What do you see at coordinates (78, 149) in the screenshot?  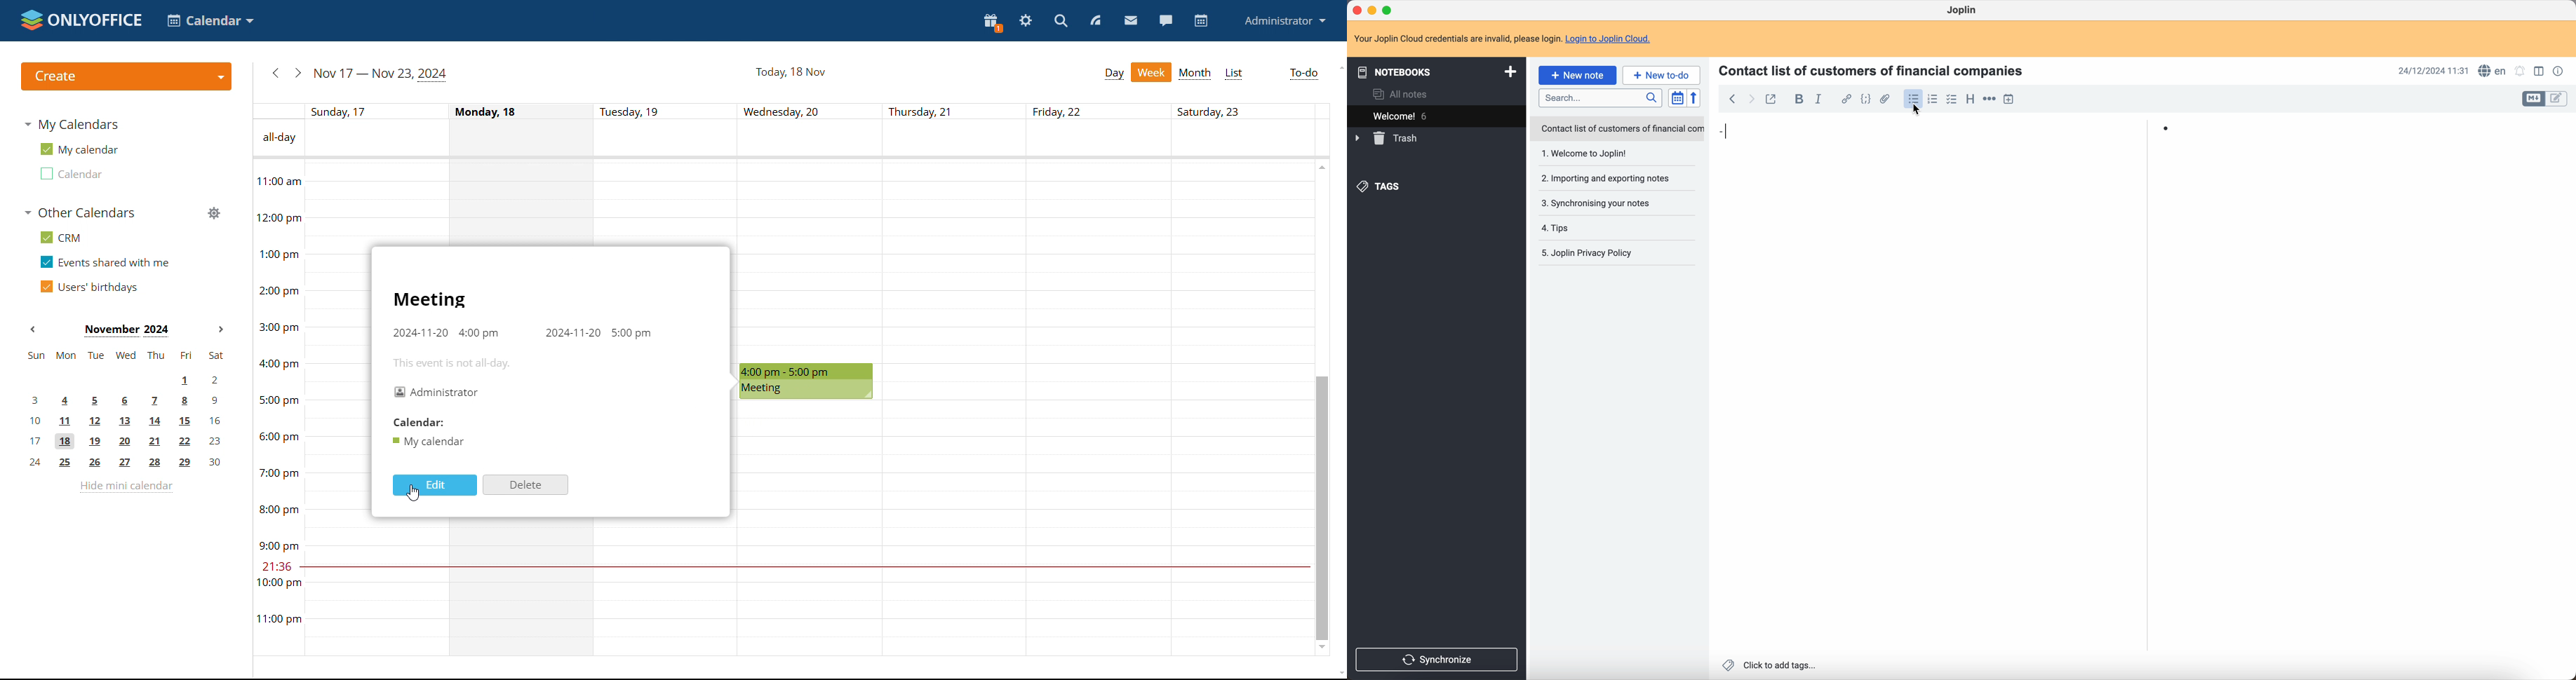 I see `my calendar` at bounding box center [78, 149].